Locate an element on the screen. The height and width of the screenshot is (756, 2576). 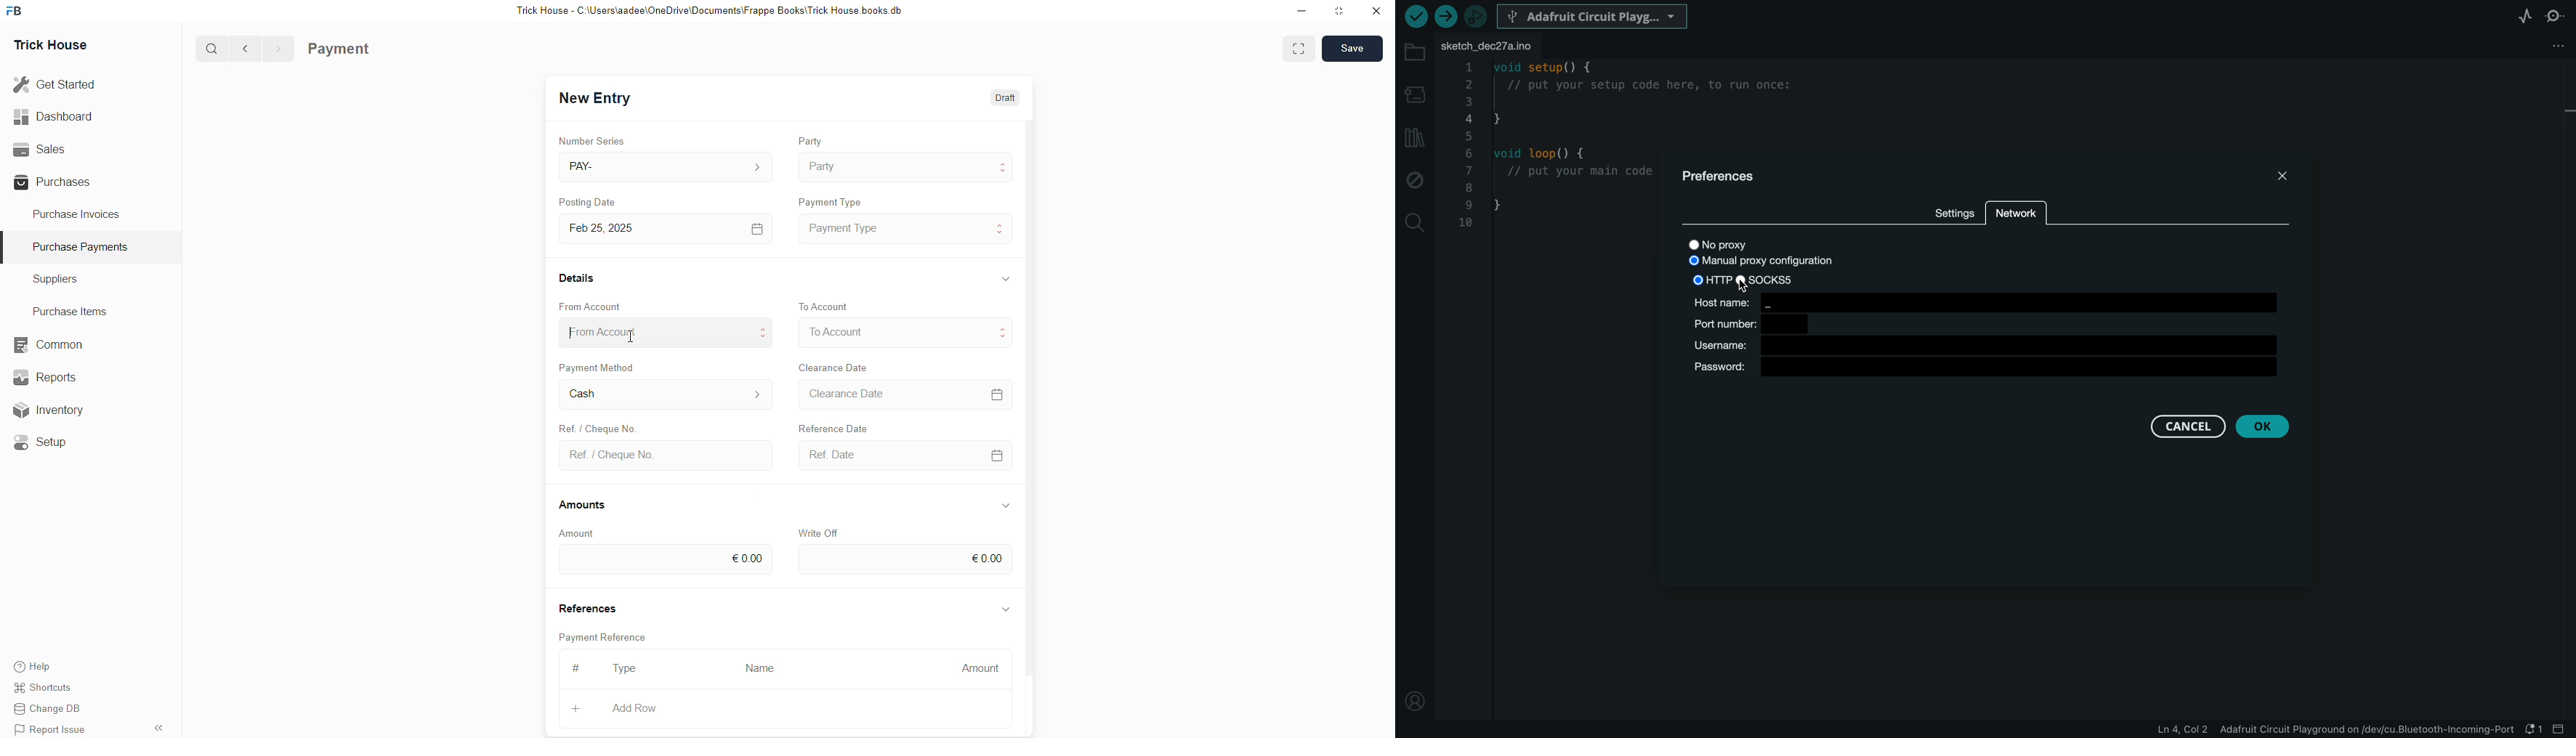
Type is located at coordinates (630, 670).